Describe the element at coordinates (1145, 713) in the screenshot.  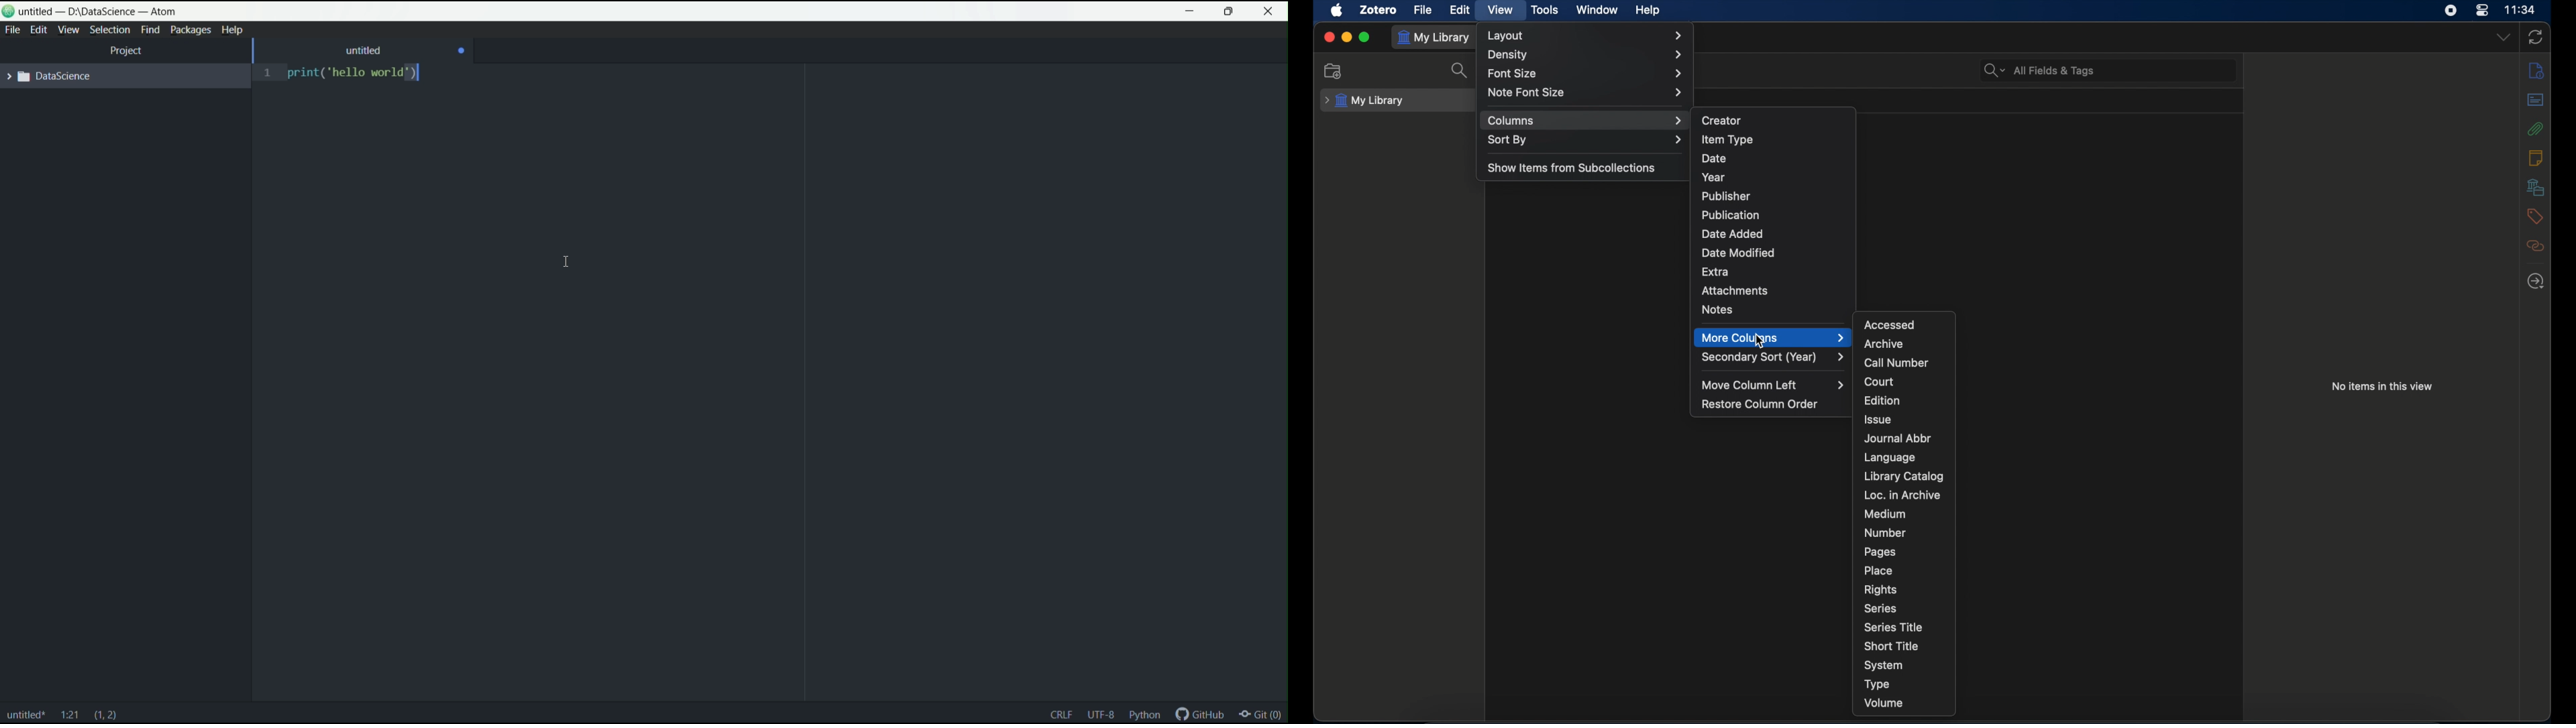
I see `language changed to python` at that location.